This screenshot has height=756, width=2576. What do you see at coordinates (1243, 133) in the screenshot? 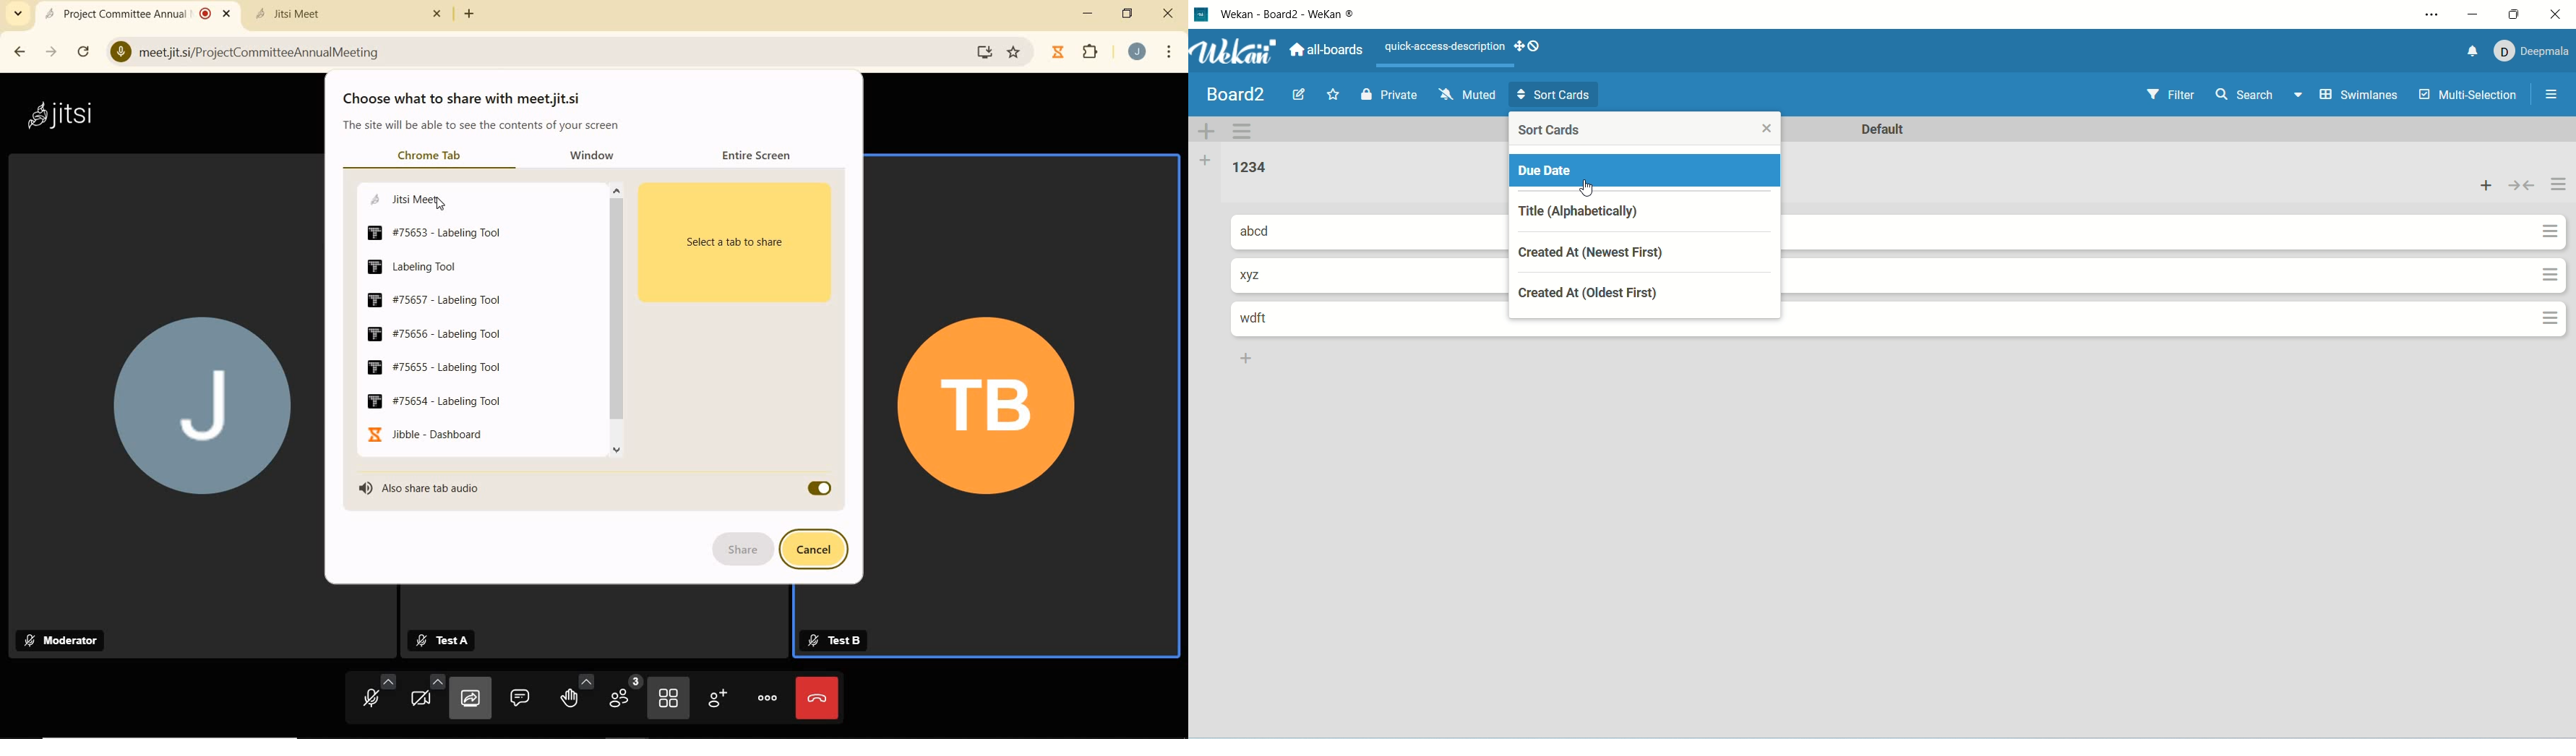
I see `swimlane actions` at bounding box center [1243, 133].